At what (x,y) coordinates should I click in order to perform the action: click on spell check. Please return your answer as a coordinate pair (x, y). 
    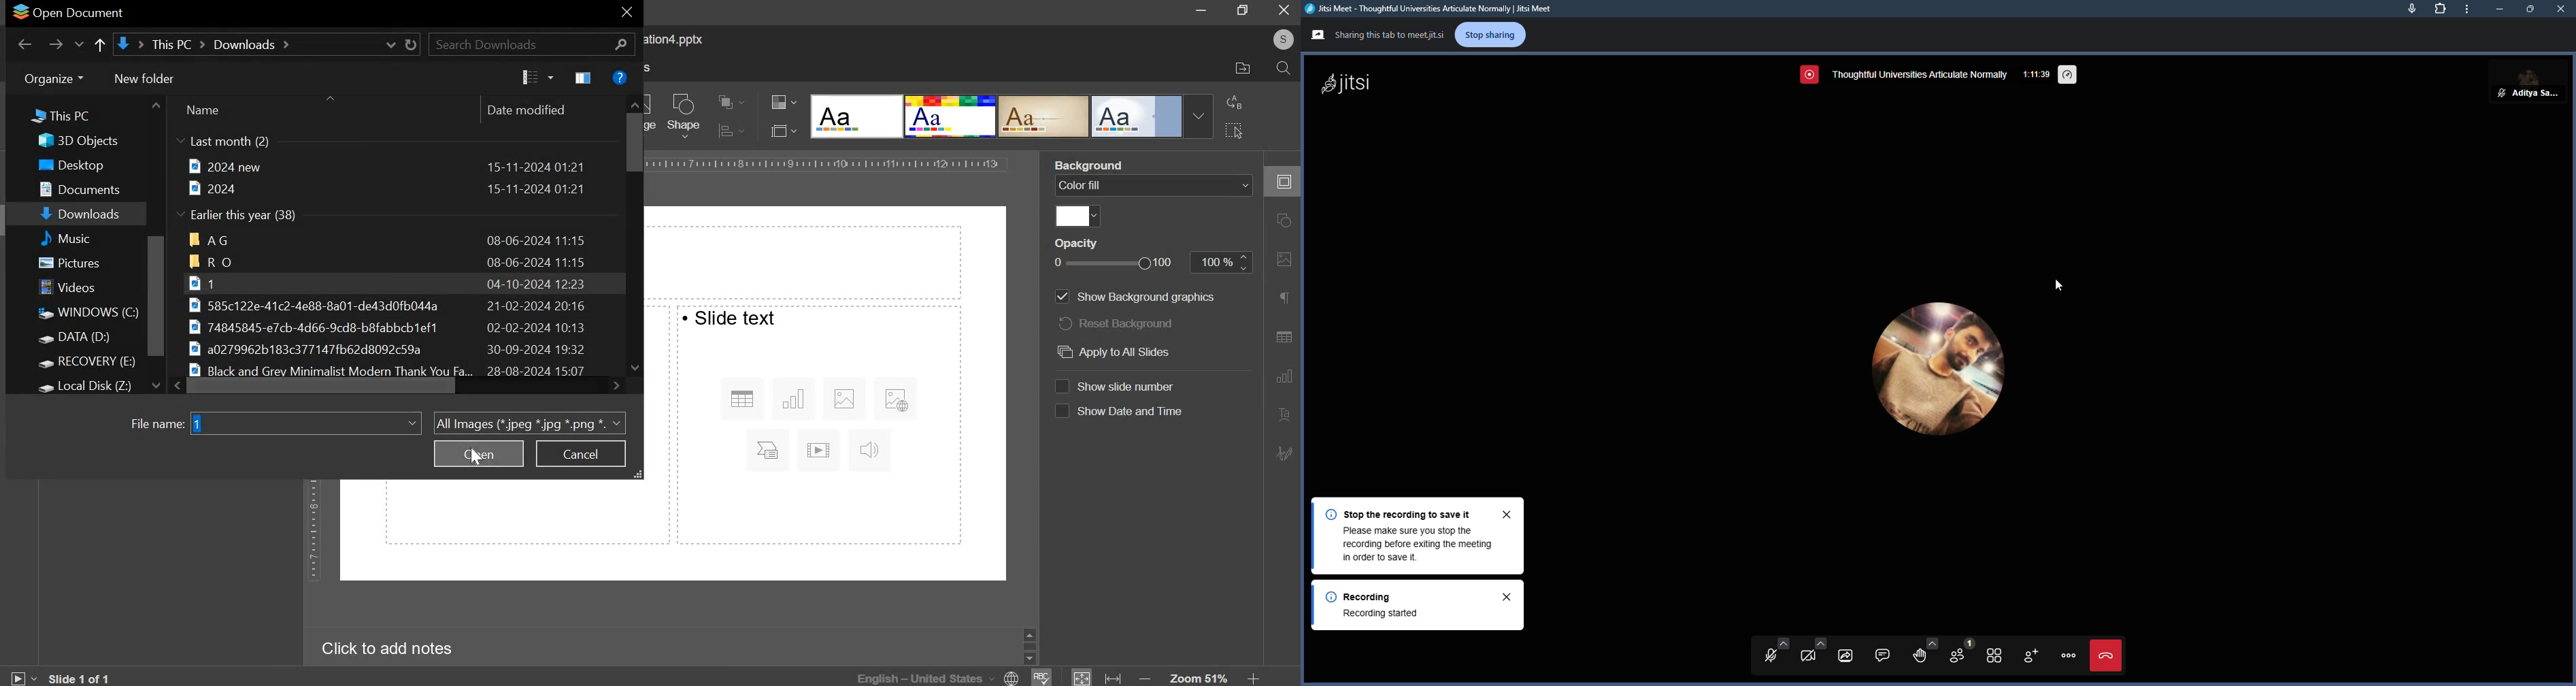
    Looking at the image, I should click on (1043, 677).